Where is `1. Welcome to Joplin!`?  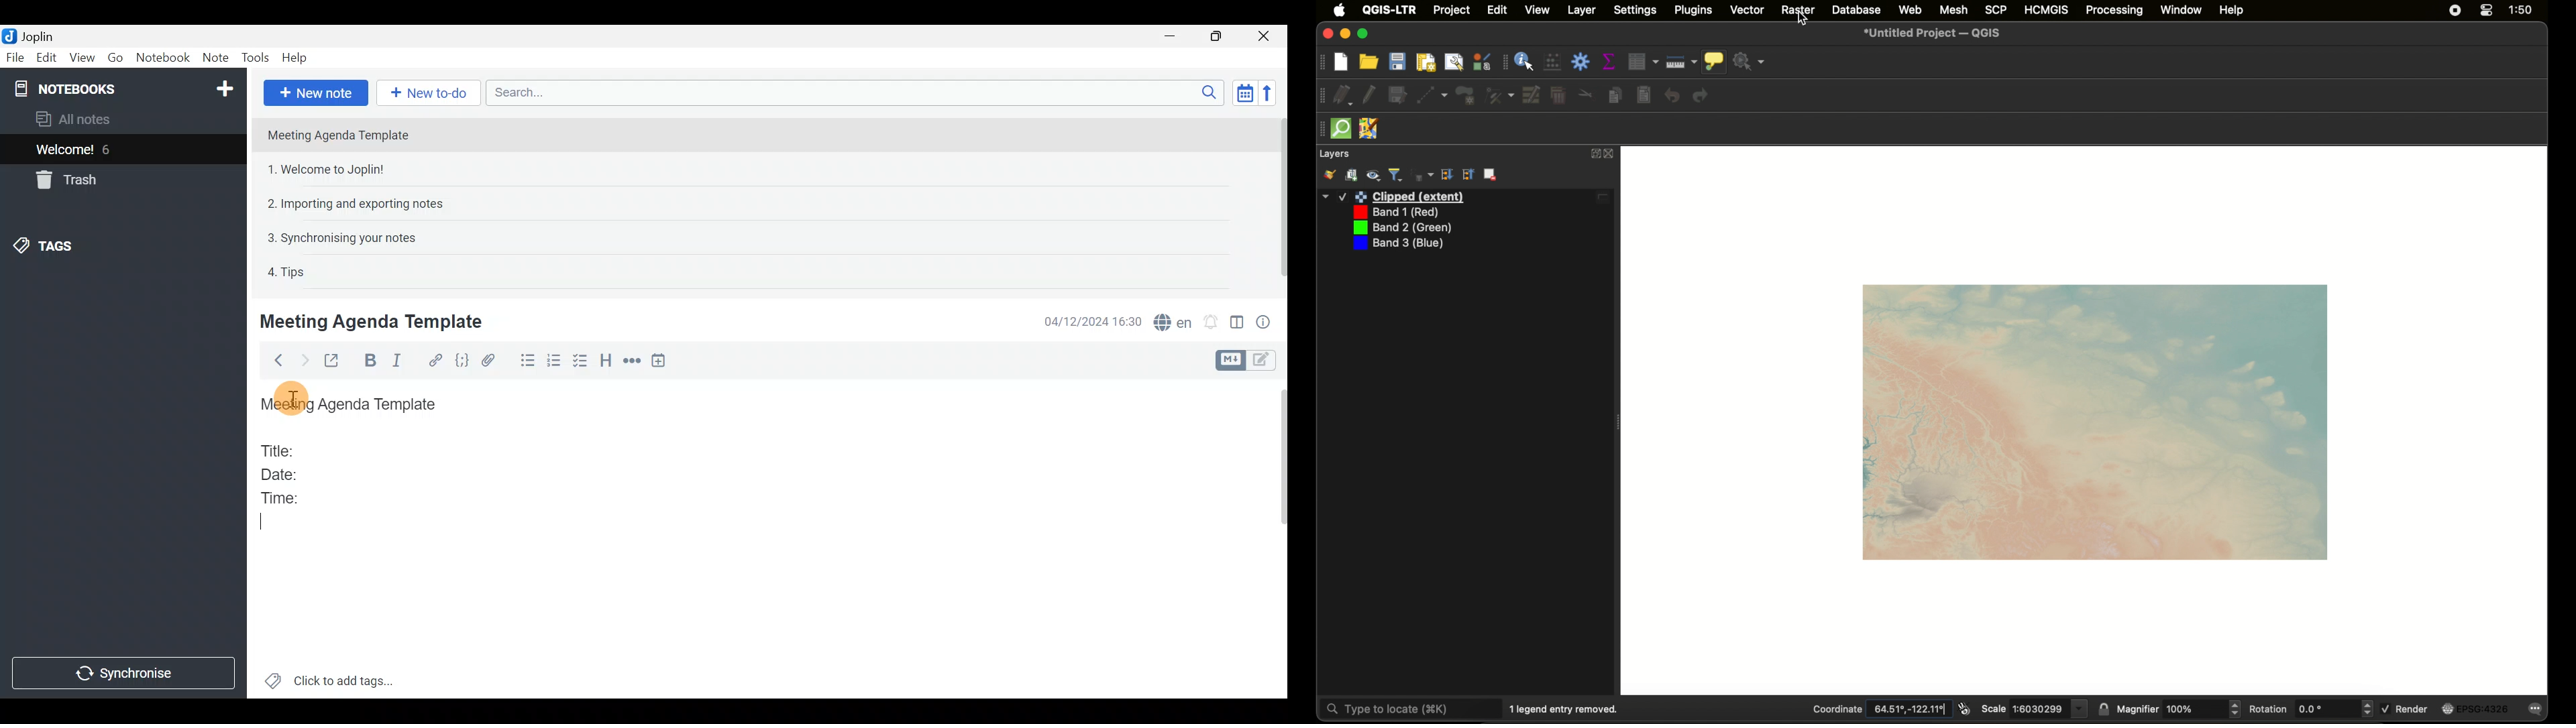
1. Welcome to Joplin! is located at coordinates (330, 169).